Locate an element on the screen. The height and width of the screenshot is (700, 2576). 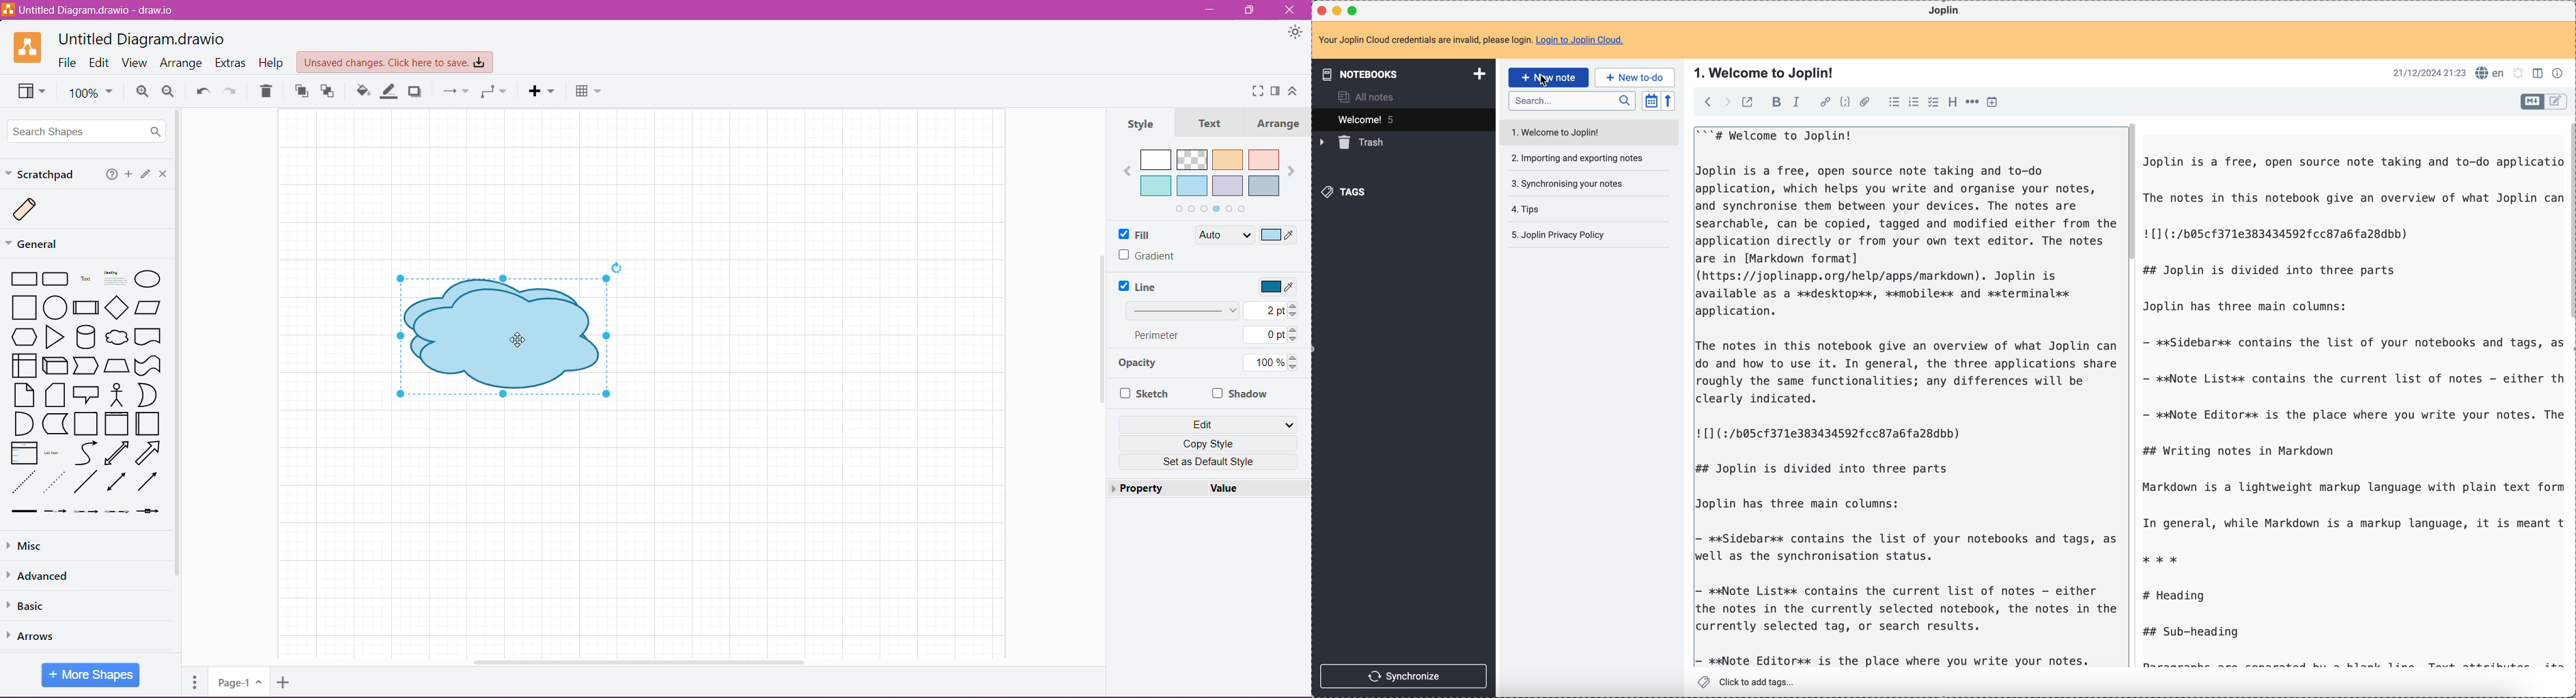
all notes is located at coordinates (1362, 97).